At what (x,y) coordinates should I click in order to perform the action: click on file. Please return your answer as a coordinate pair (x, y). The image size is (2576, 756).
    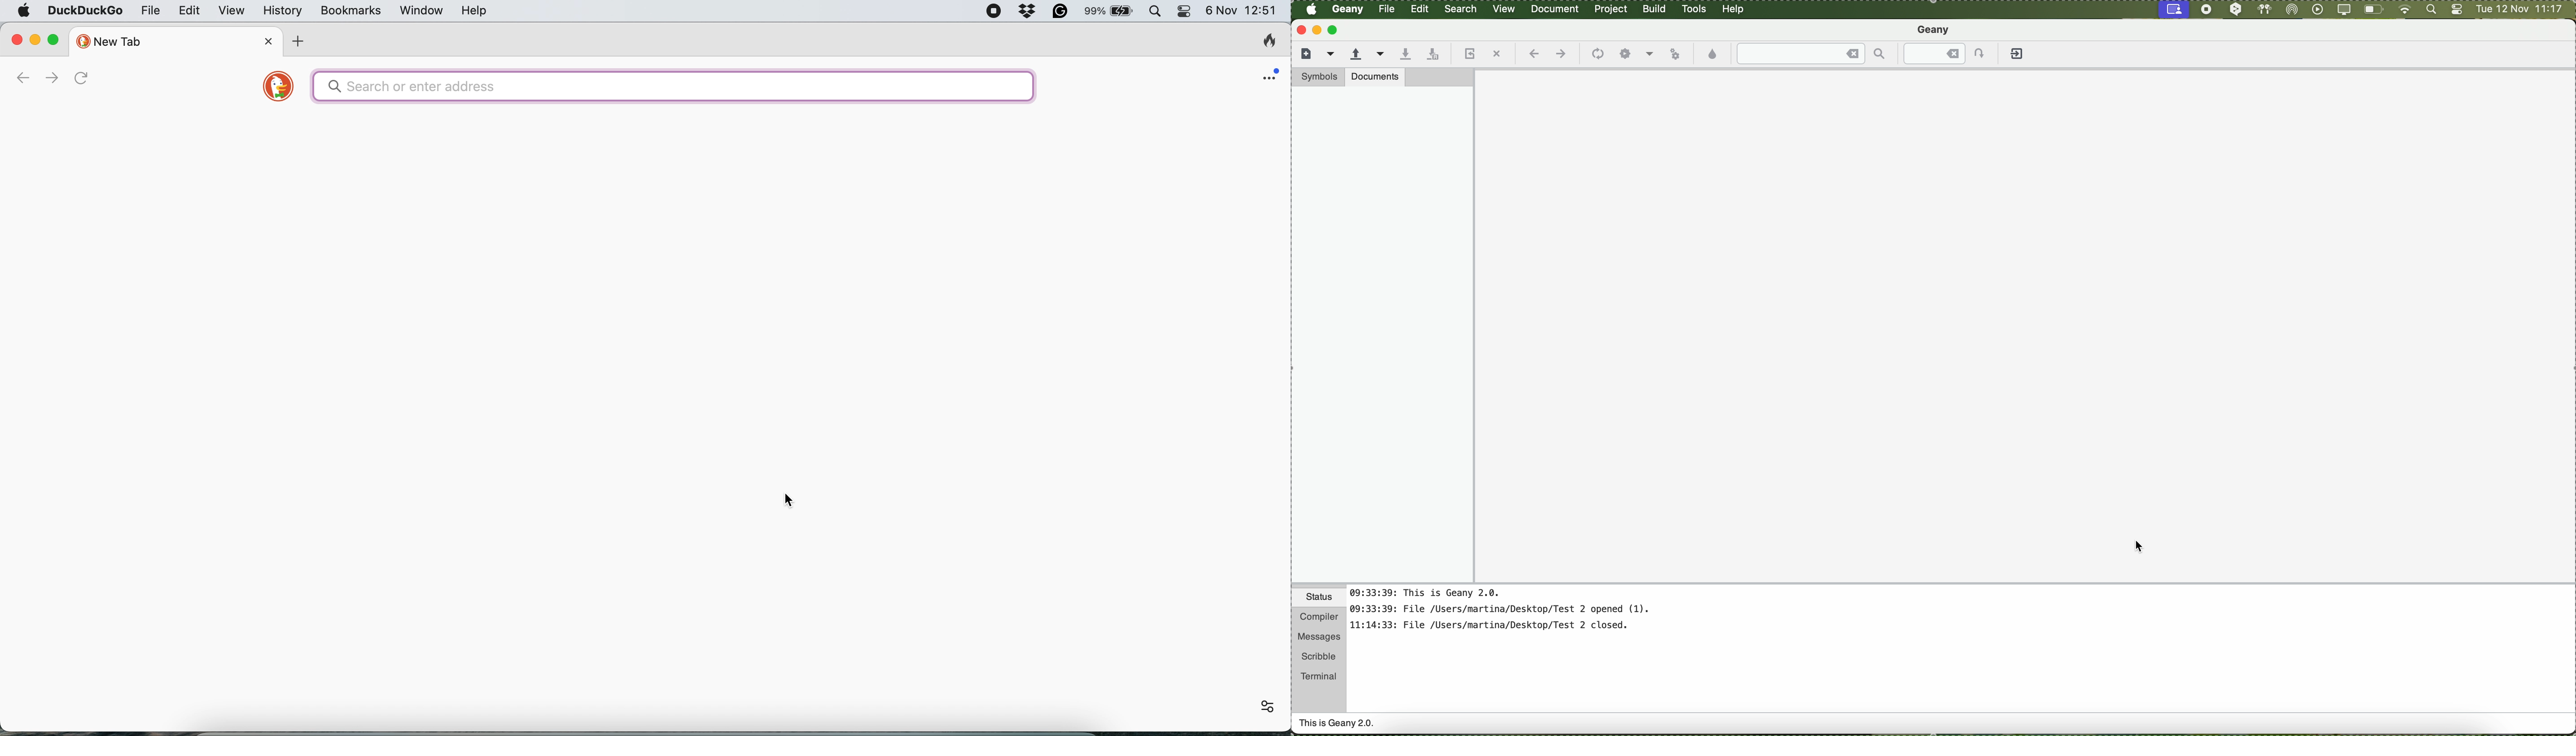
    Looking at the image, I should click on (1388, 9).